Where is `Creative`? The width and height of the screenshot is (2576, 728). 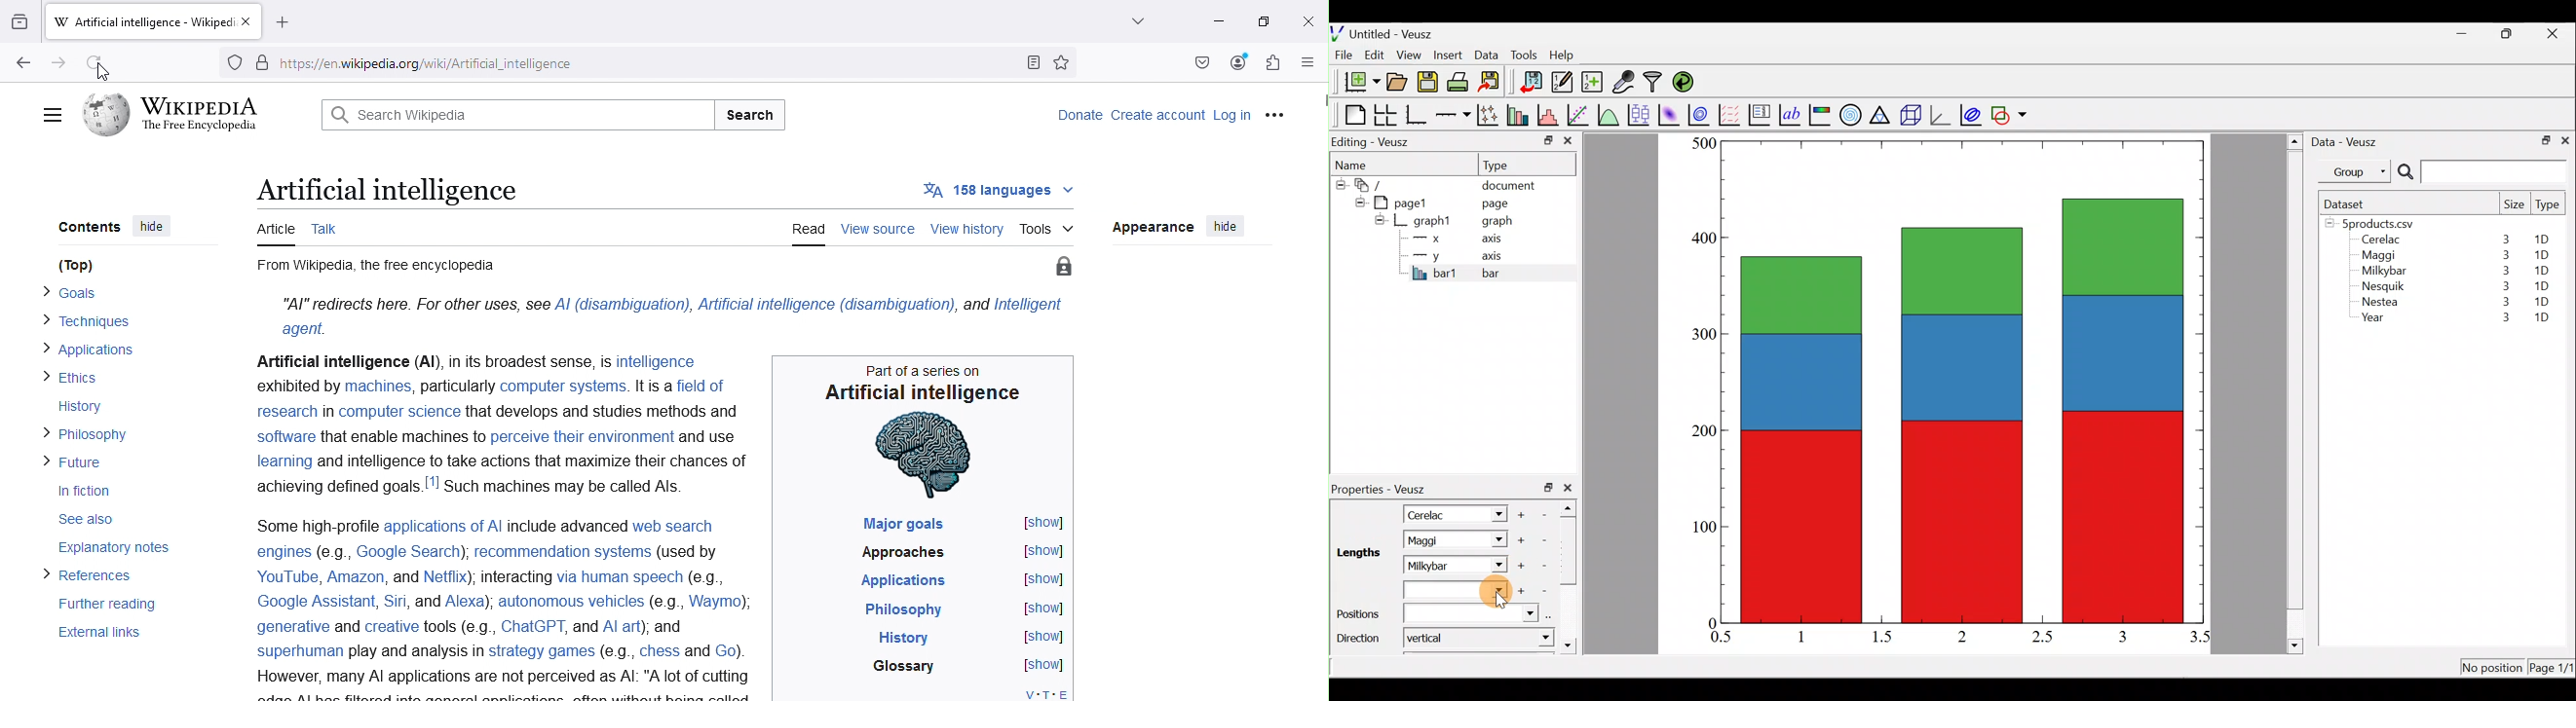
Creative is located at coordinates (392, 629).